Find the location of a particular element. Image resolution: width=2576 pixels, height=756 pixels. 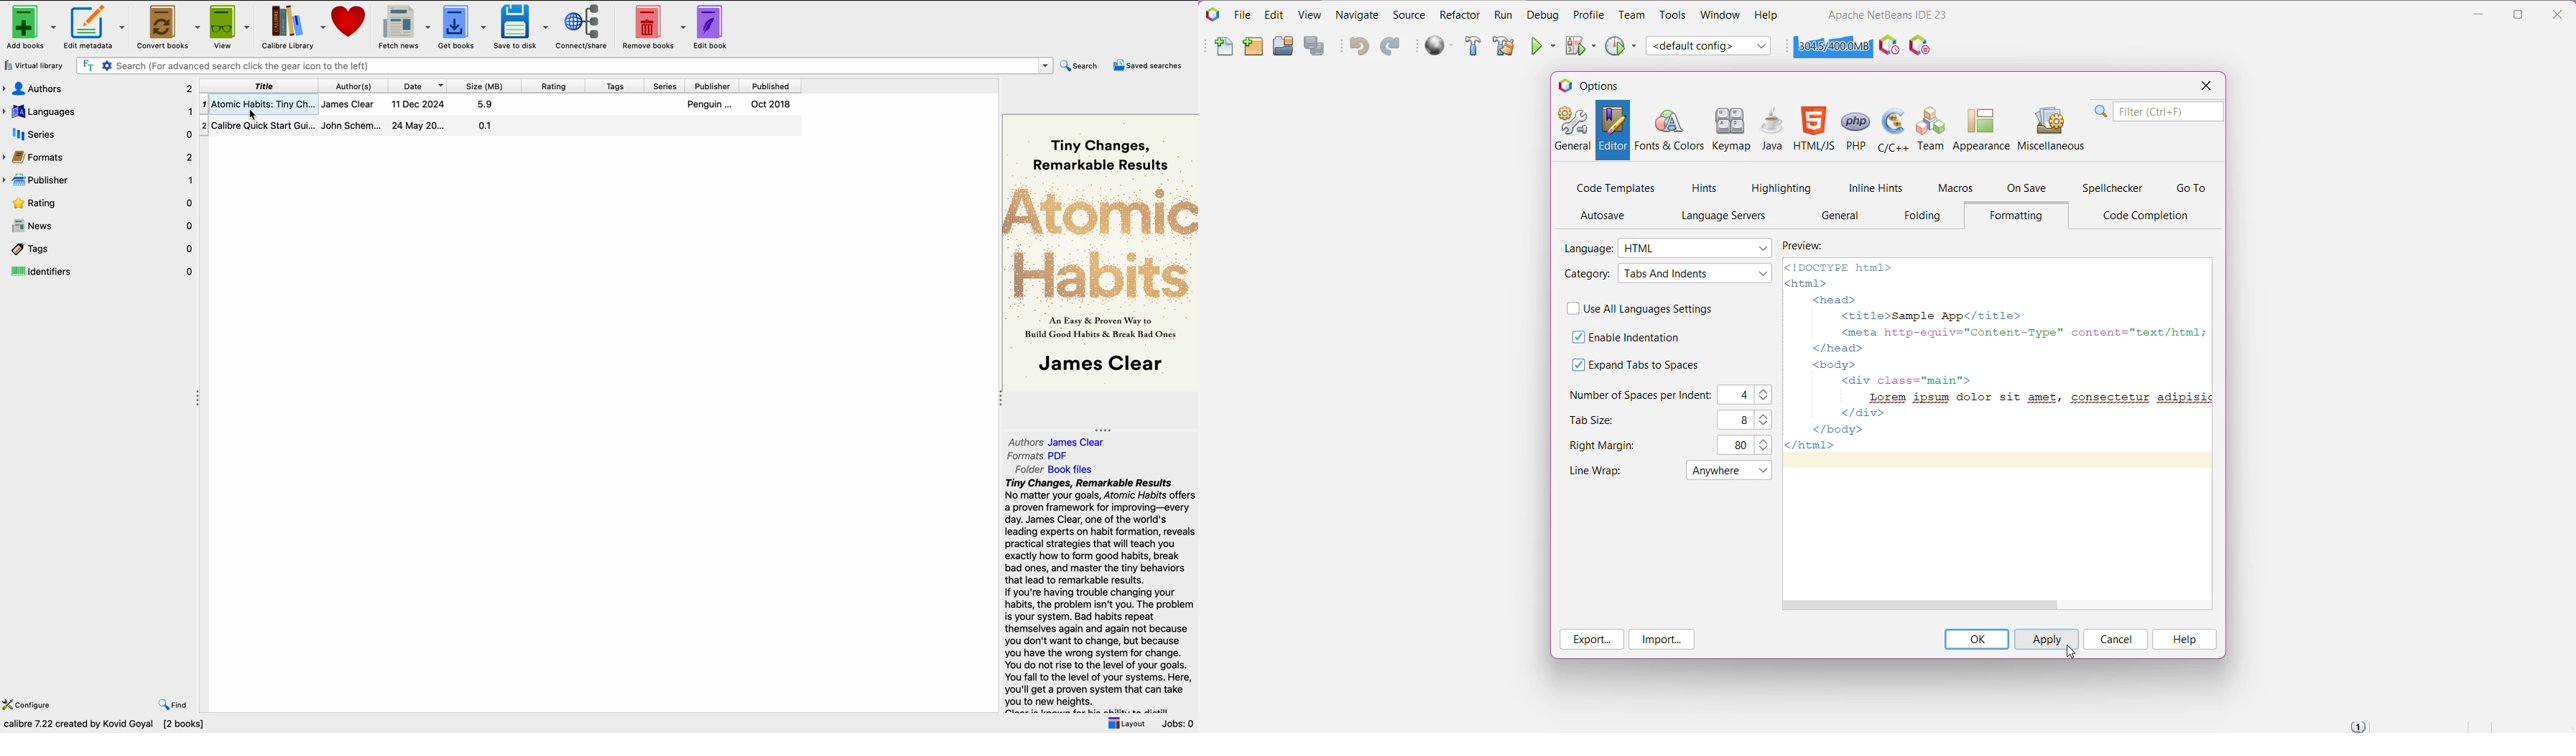

fetch news is located at coordinates (407, 26).